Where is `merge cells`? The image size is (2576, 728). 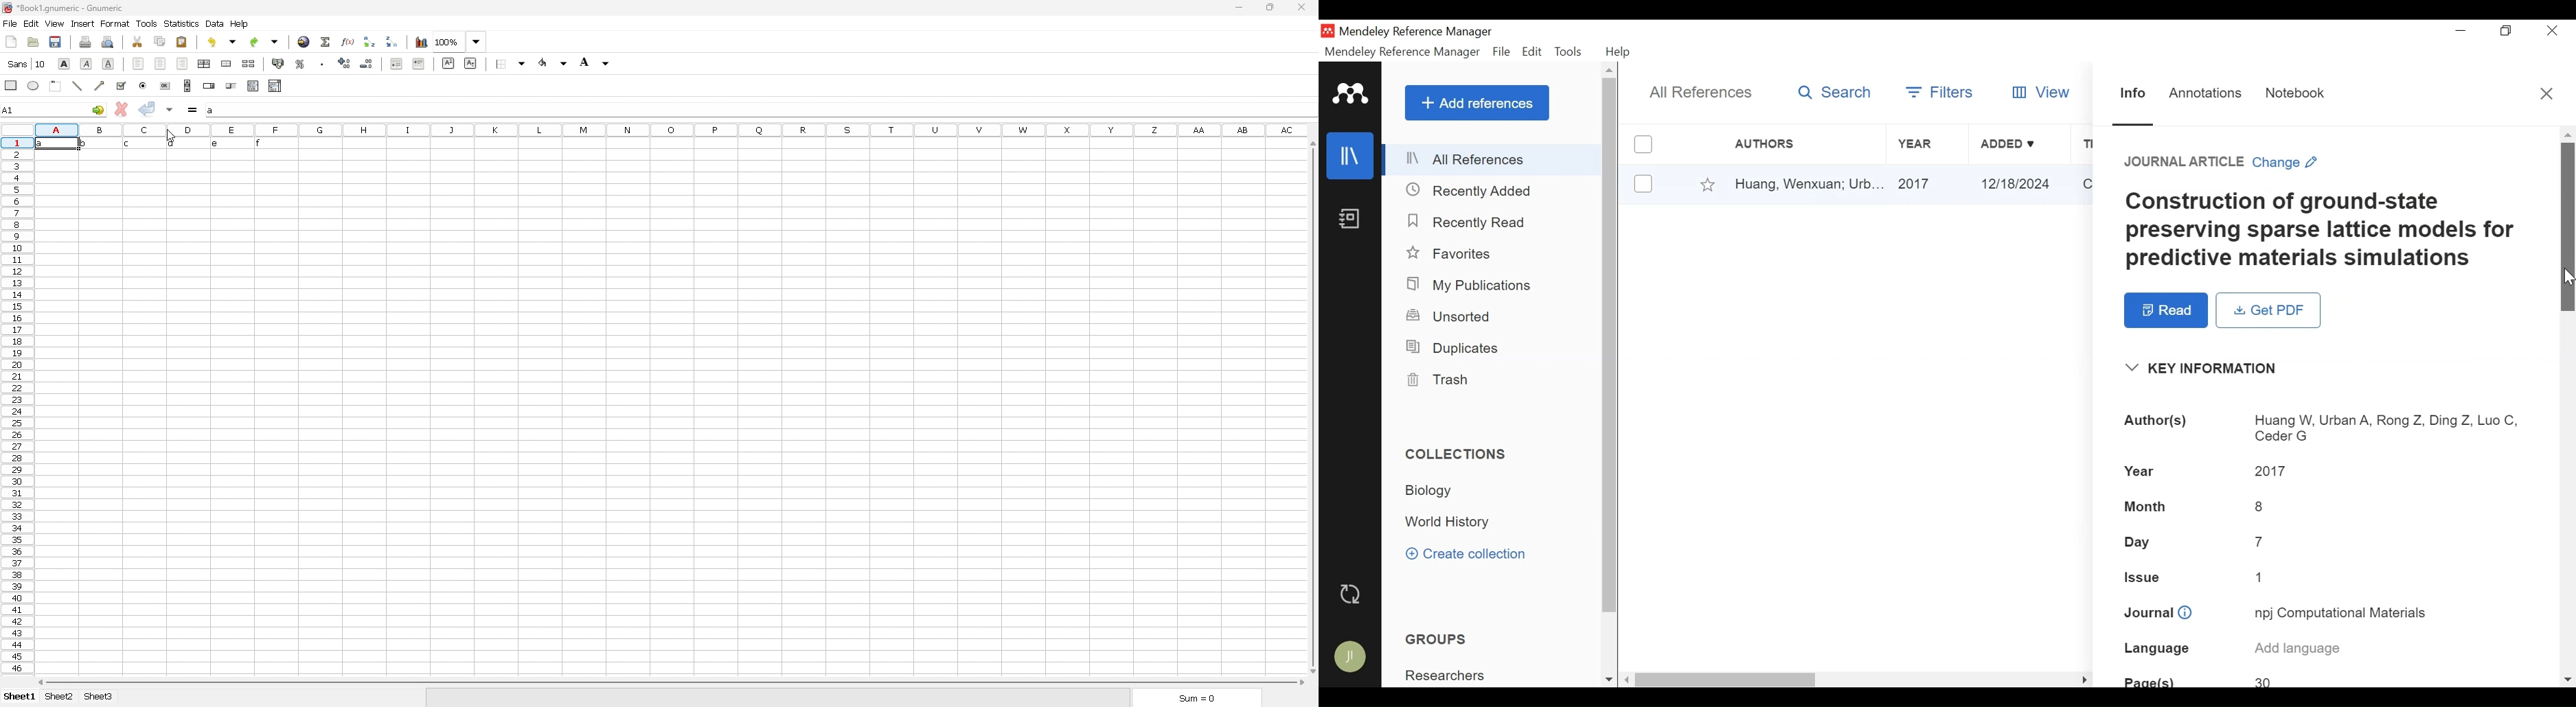 merge cells is located at coordinates (227, 63).